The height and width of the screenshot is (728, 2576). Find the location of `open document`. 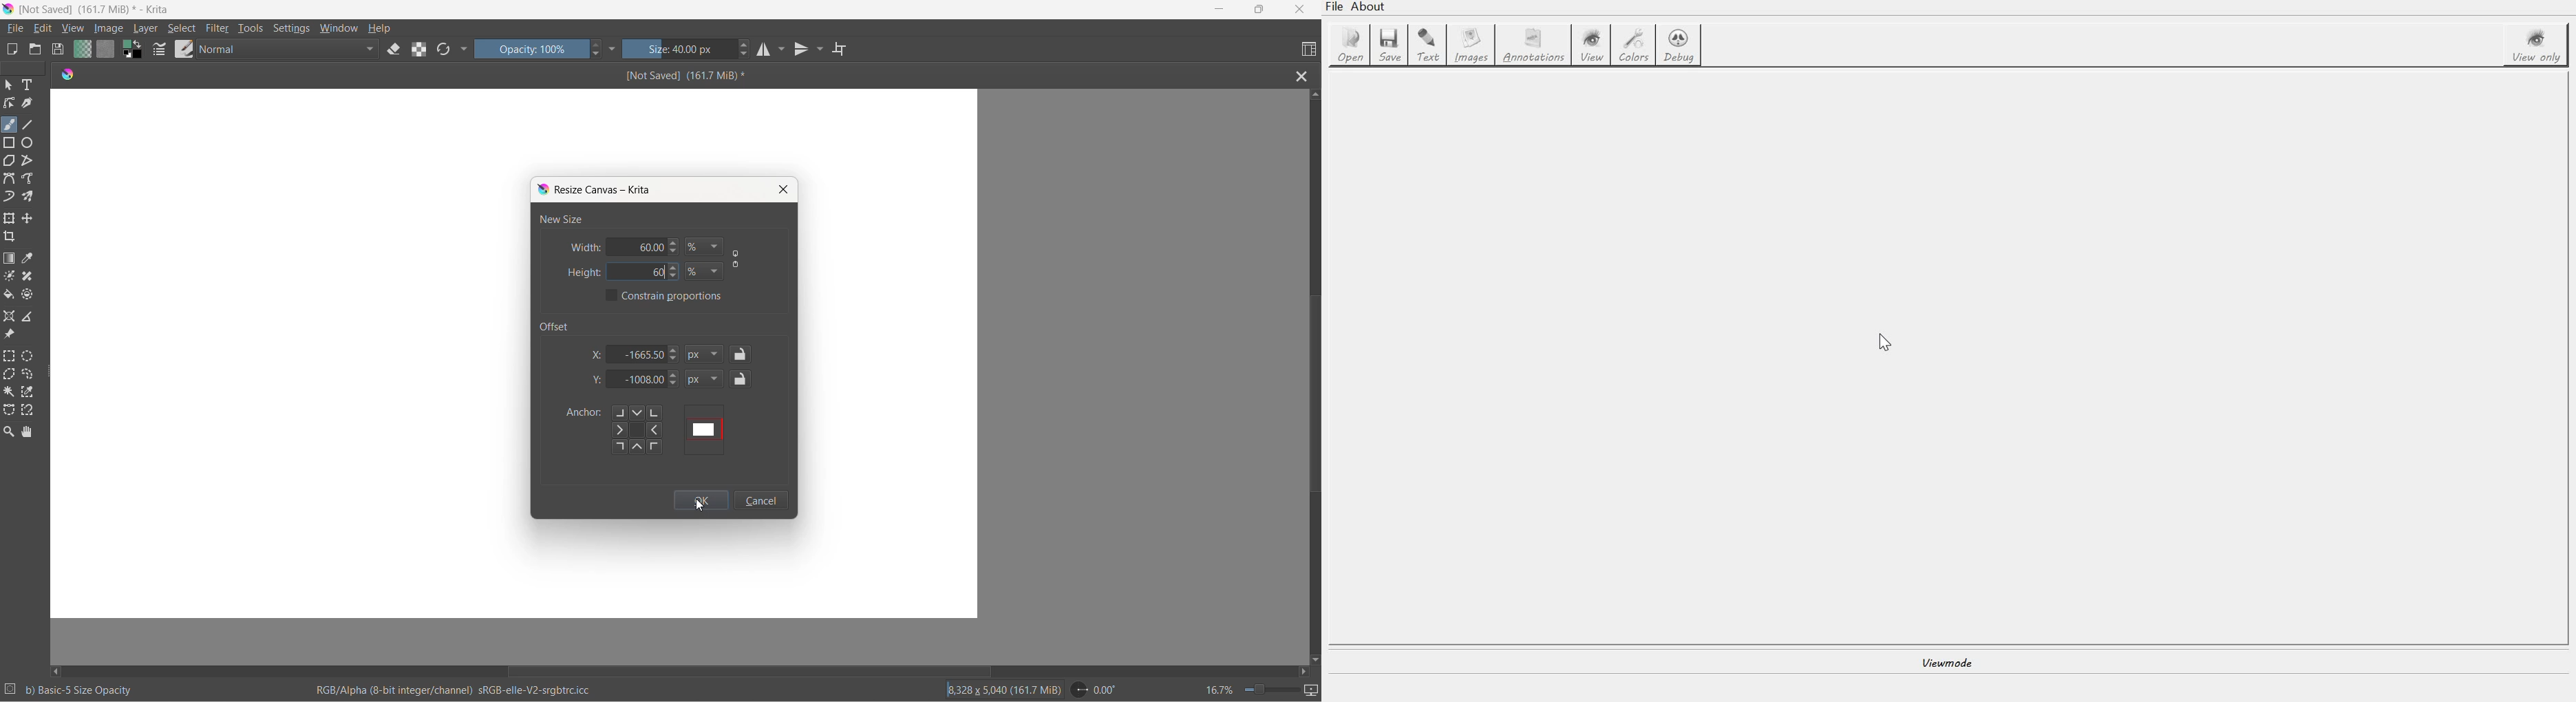

open document is located at coordinates (35, 50).